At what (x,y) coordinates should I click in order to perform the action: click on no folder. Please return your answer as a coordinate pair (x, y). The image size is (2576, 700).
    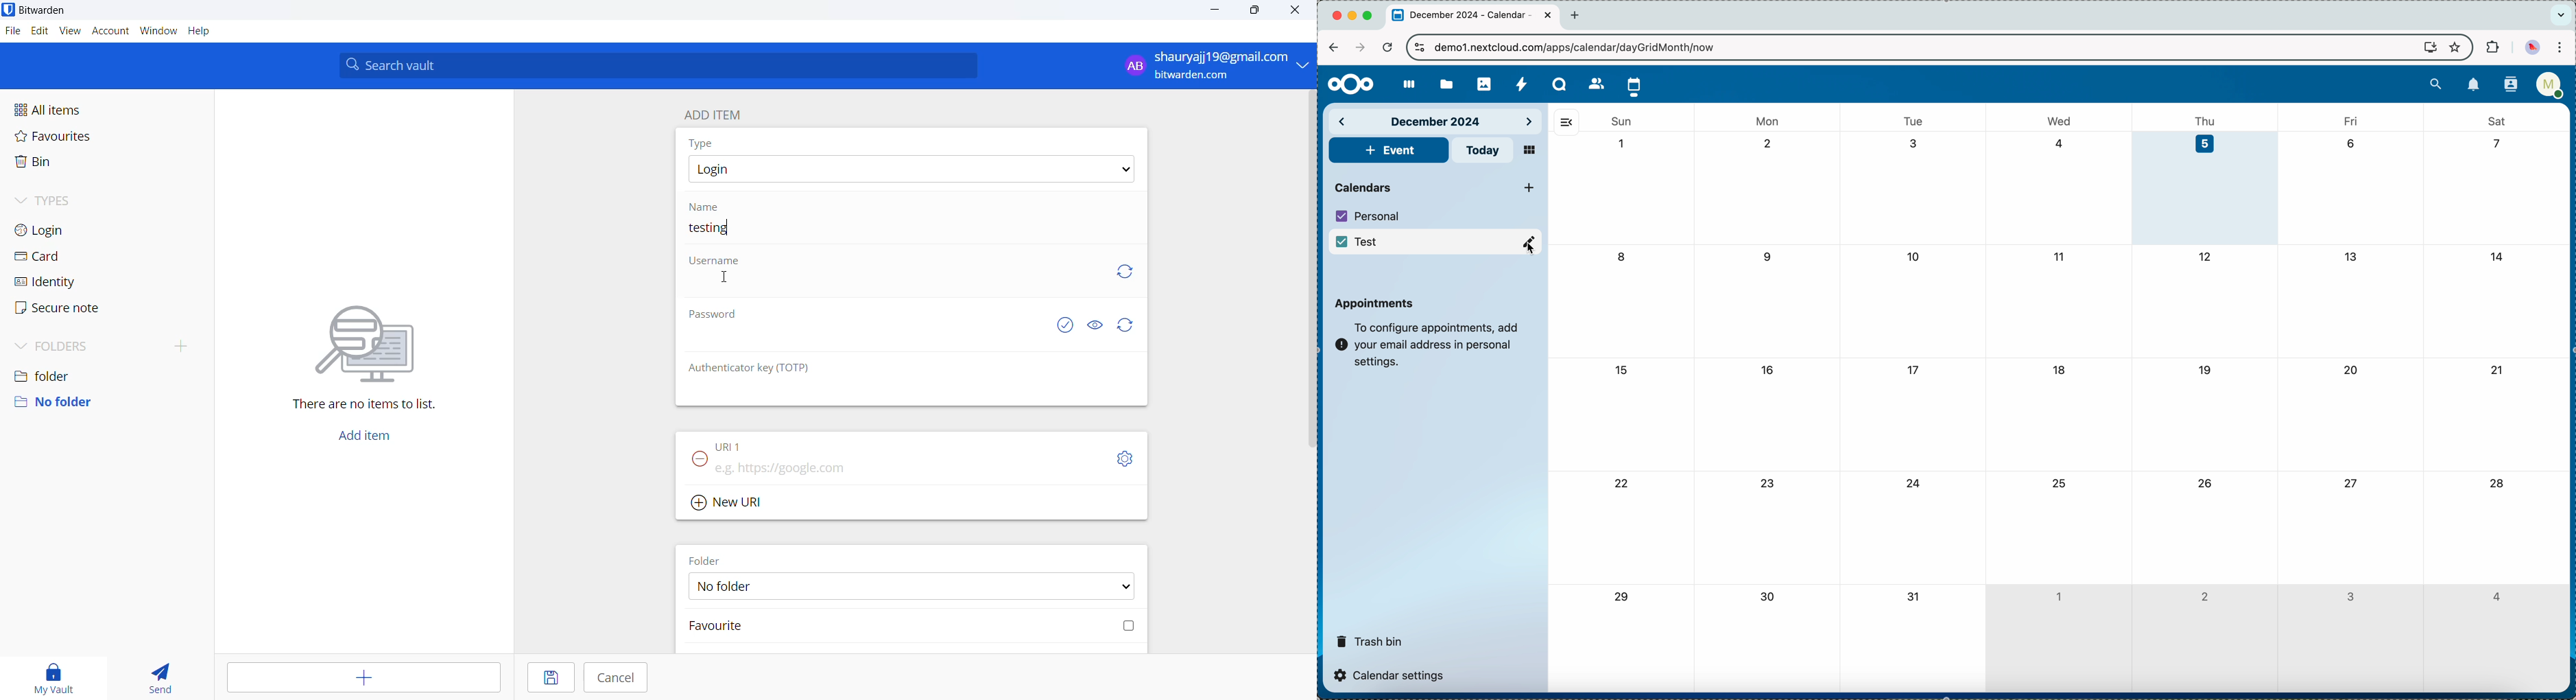
    Looking at the image, I should click on (102, 402).